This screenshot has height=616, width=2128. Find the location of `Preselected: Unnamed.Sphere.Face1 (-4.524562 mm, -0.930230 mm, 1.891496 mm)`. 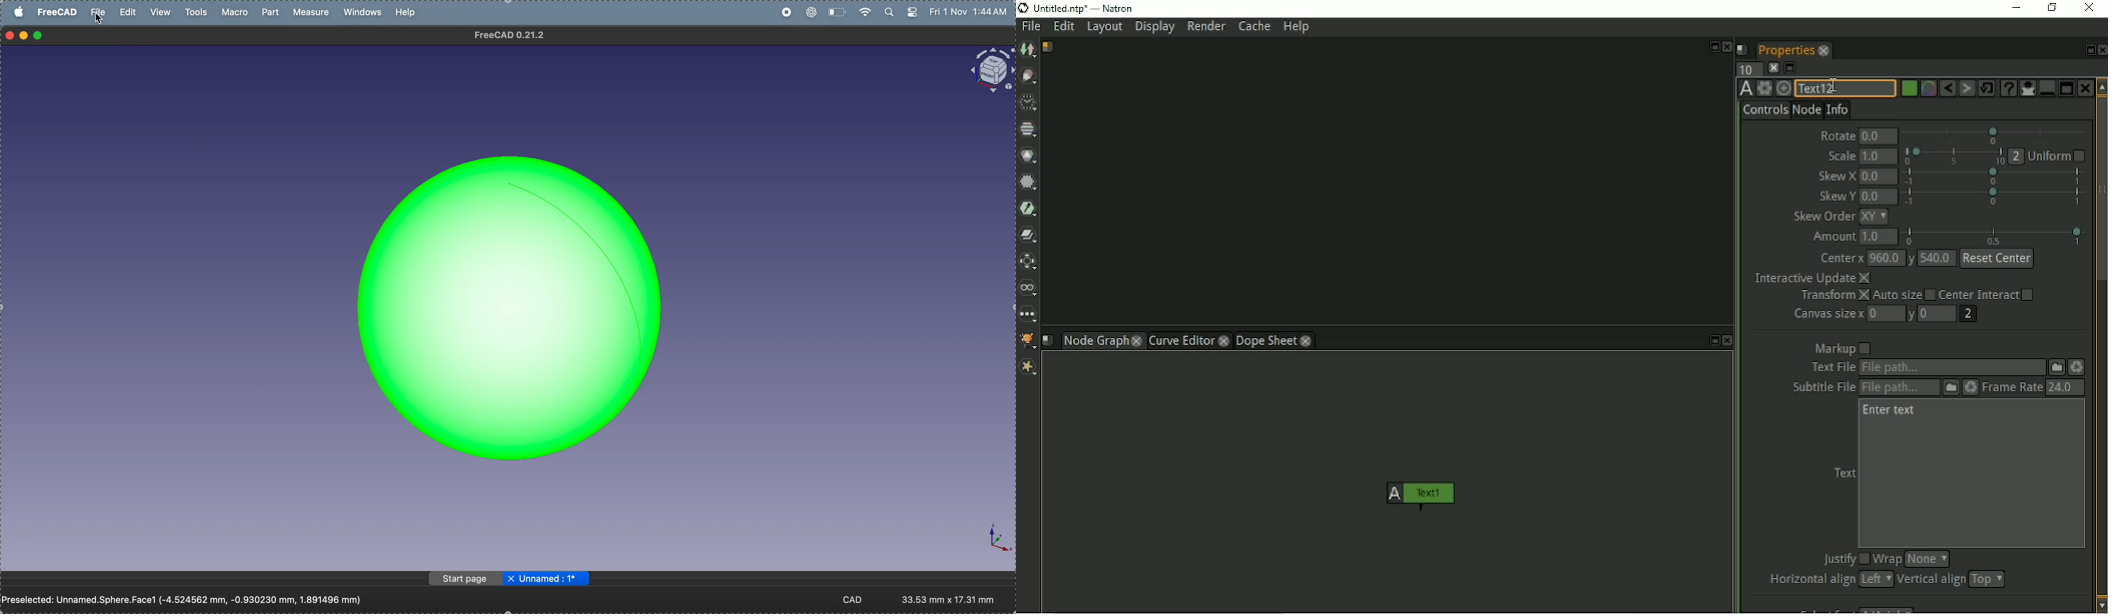

Preselected: Unnamed.Sphere.Face1 (-4.524562 mm, -0.930230 mm, 1.891496 mm) is located at coordinates (189, 597).